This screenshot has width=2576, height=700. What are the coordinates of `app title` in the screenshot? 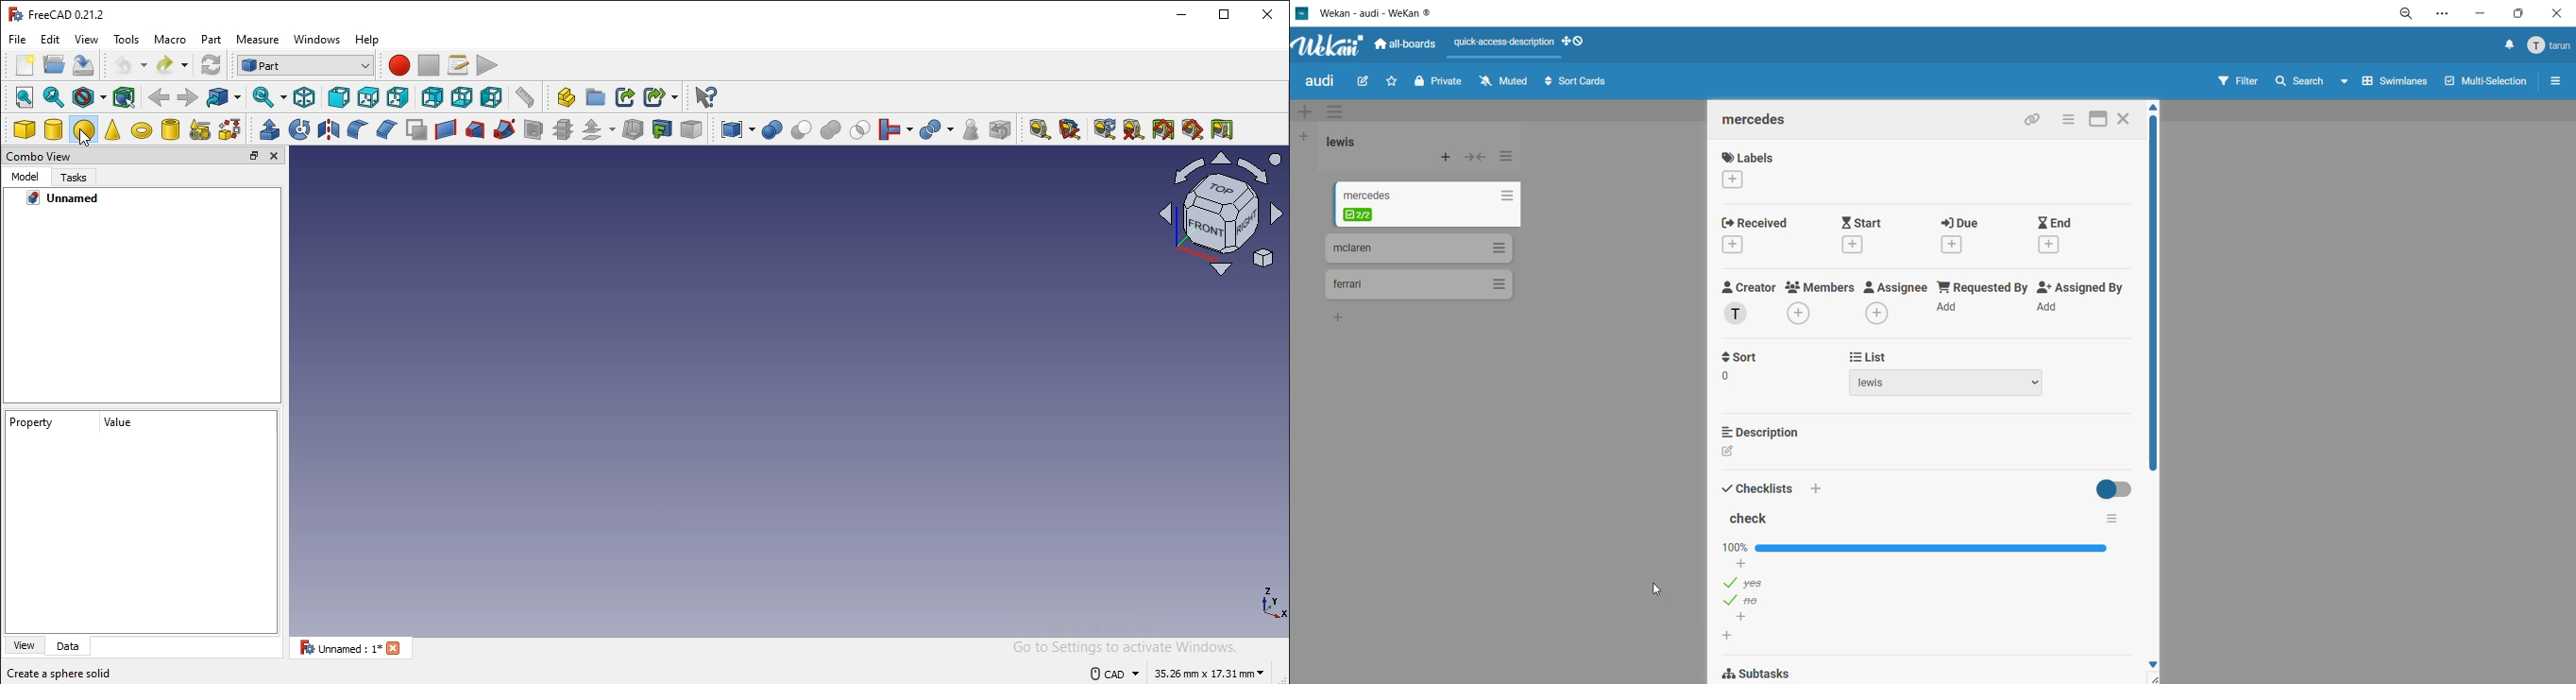 It's located at (1365, 13).